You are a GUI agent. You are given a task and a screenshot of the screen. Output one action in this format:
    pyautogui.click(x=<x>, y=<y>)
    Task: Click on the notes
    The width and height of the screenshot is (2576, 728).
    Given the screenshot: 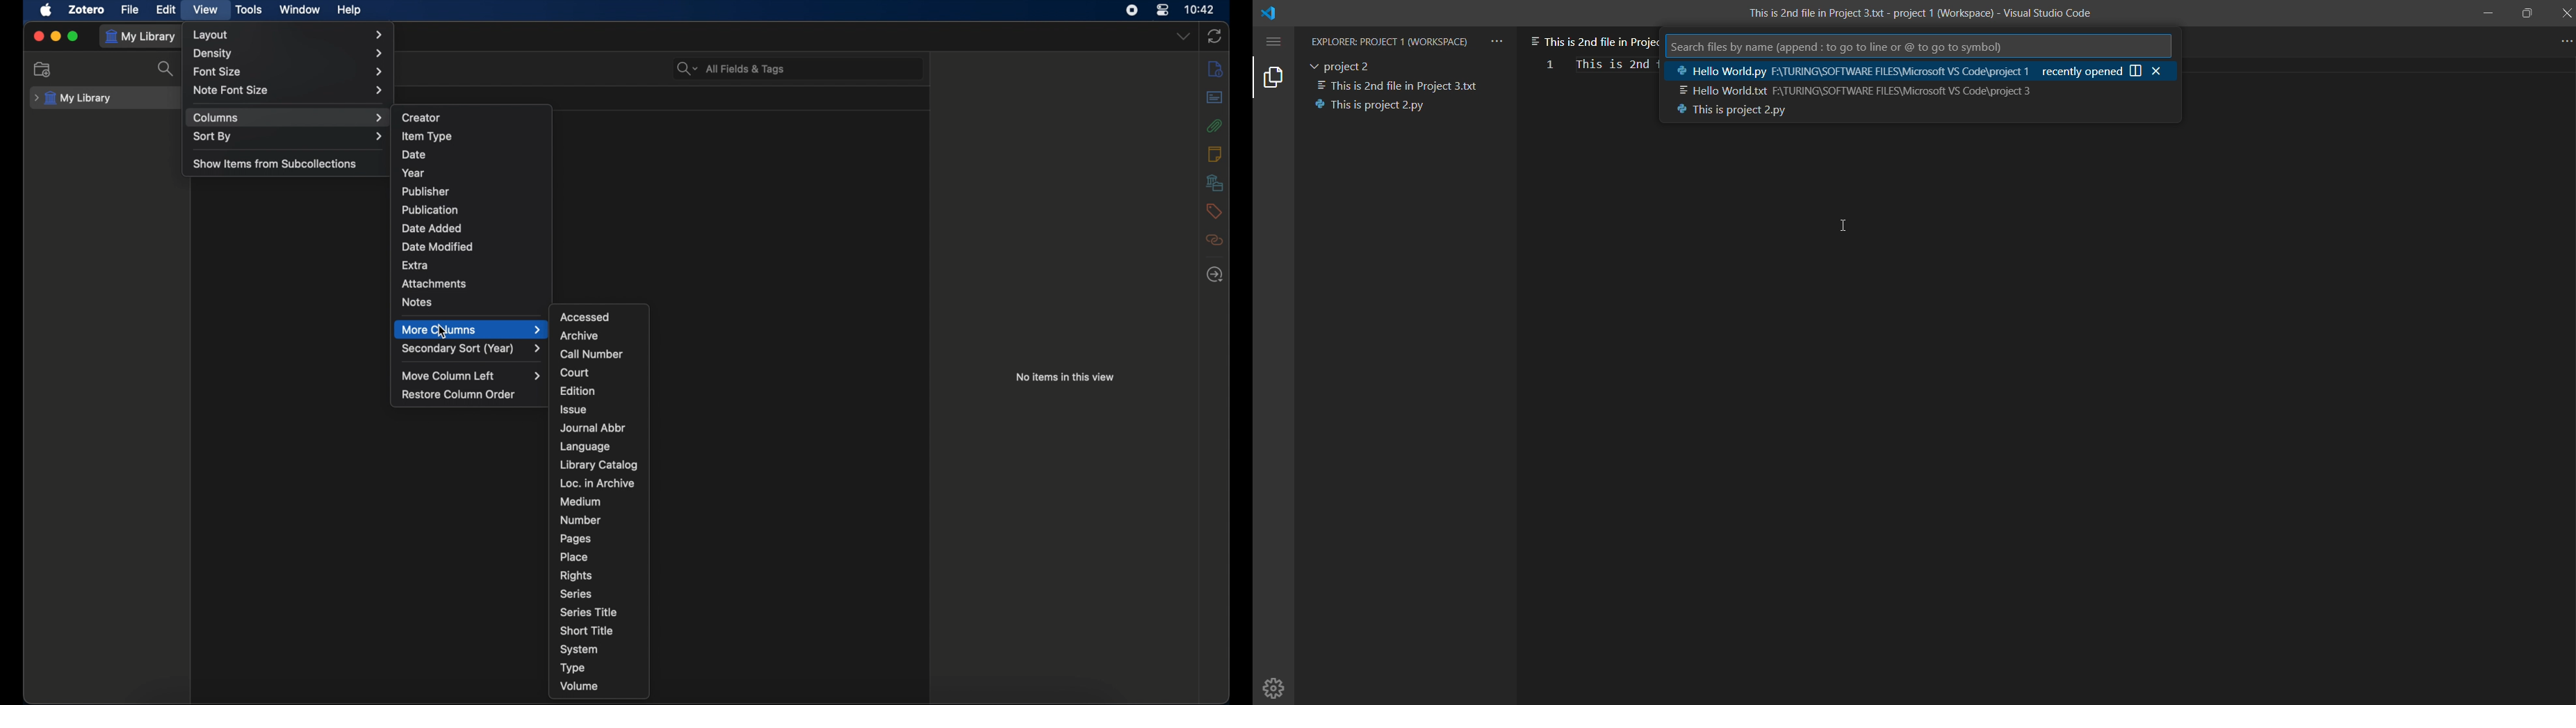 What is the action you would take?
    pyautogui.click(x=418, y=302)
    